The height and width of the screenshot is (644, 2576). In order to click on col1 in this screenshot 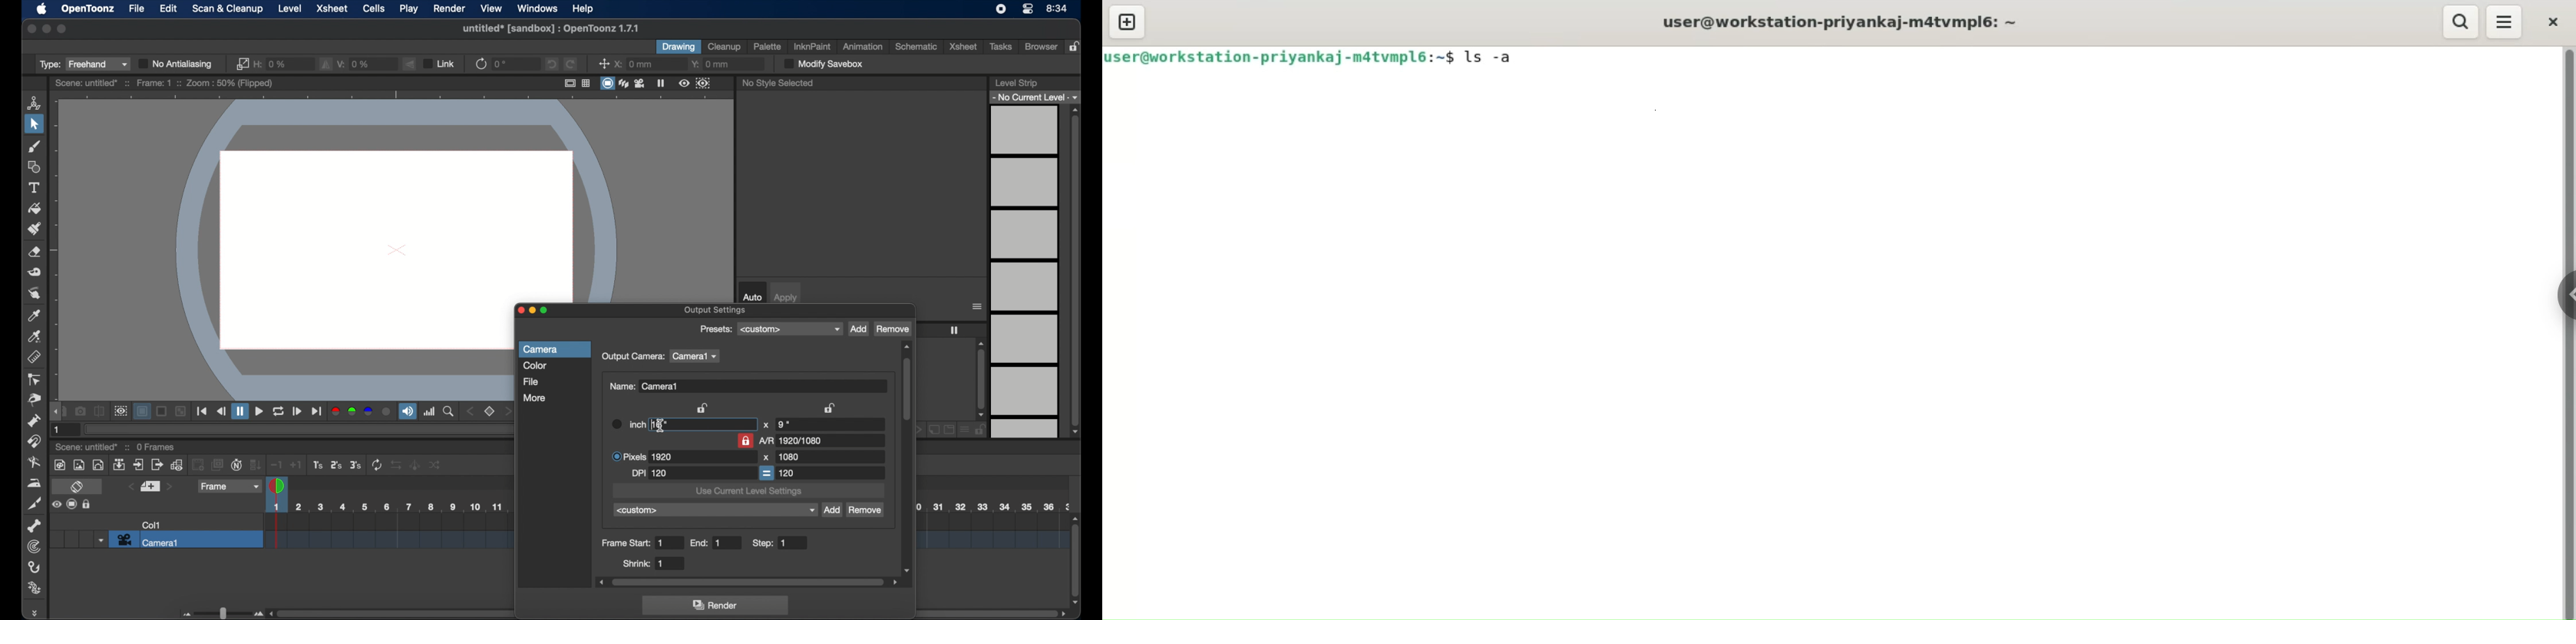, I will do `click(152, 525)`.